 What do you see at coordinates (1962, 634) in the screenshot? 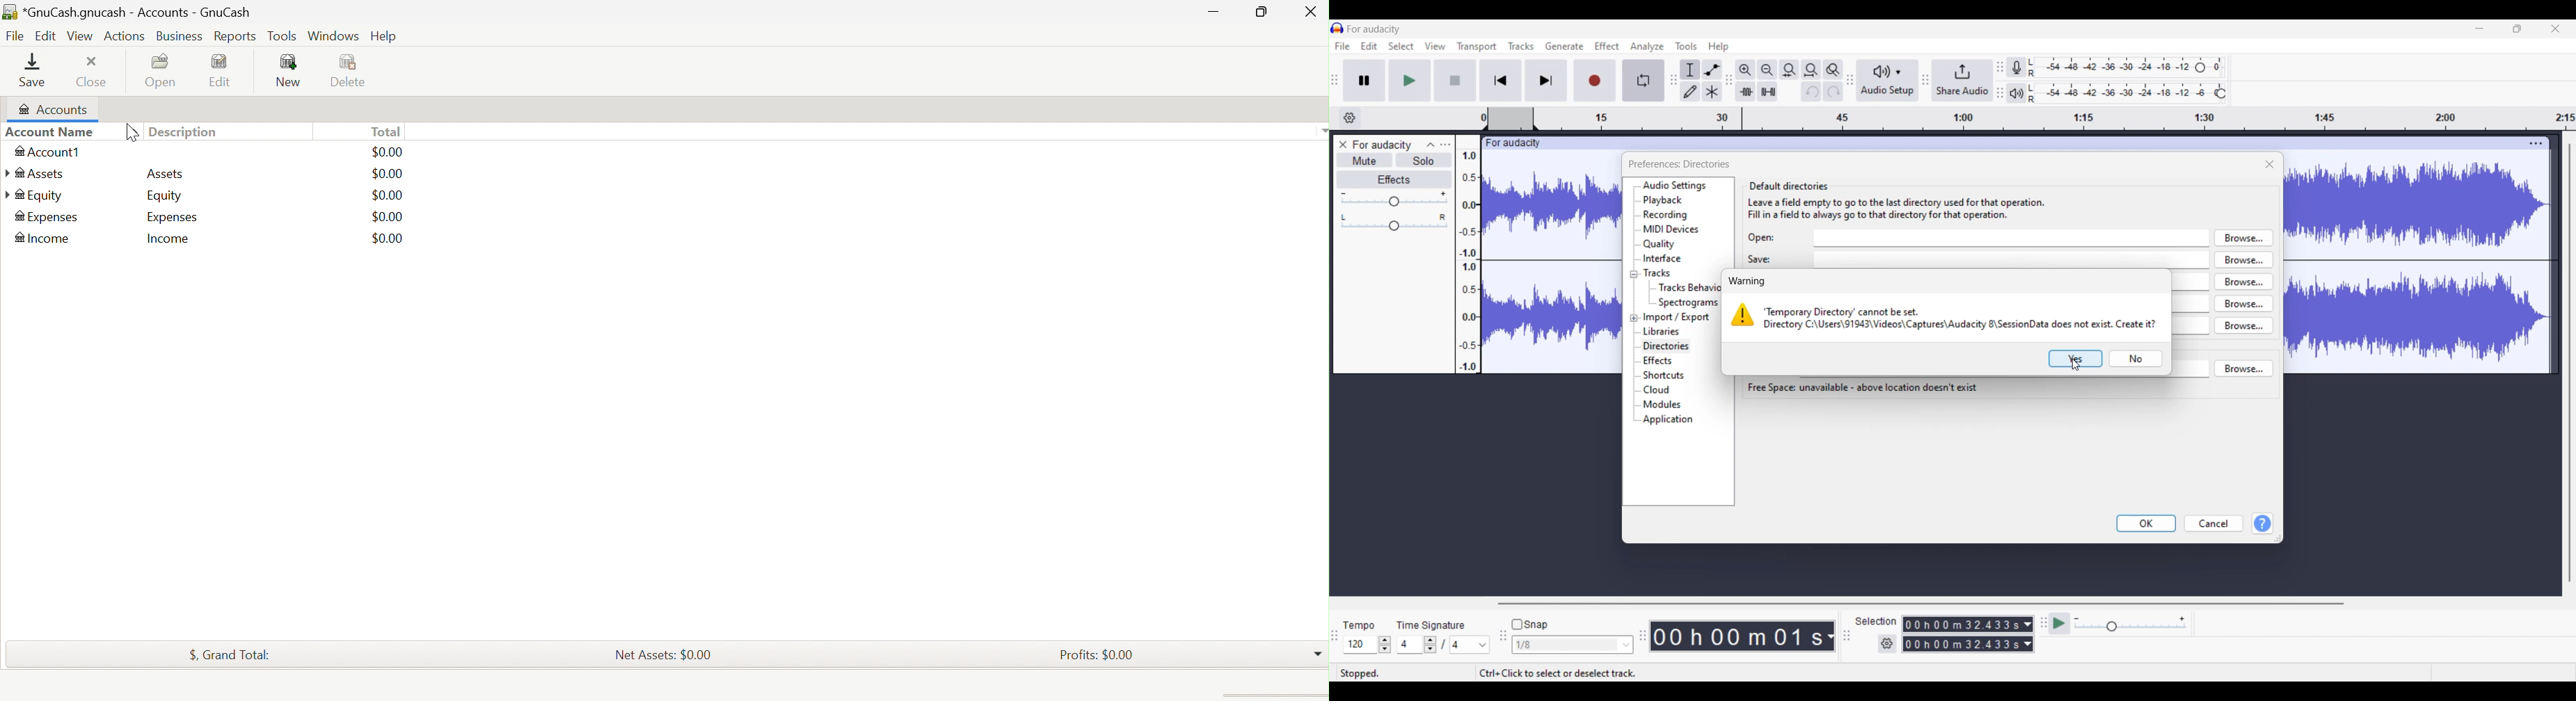
I see `Selection duration` at bounding box center [1962, 634].